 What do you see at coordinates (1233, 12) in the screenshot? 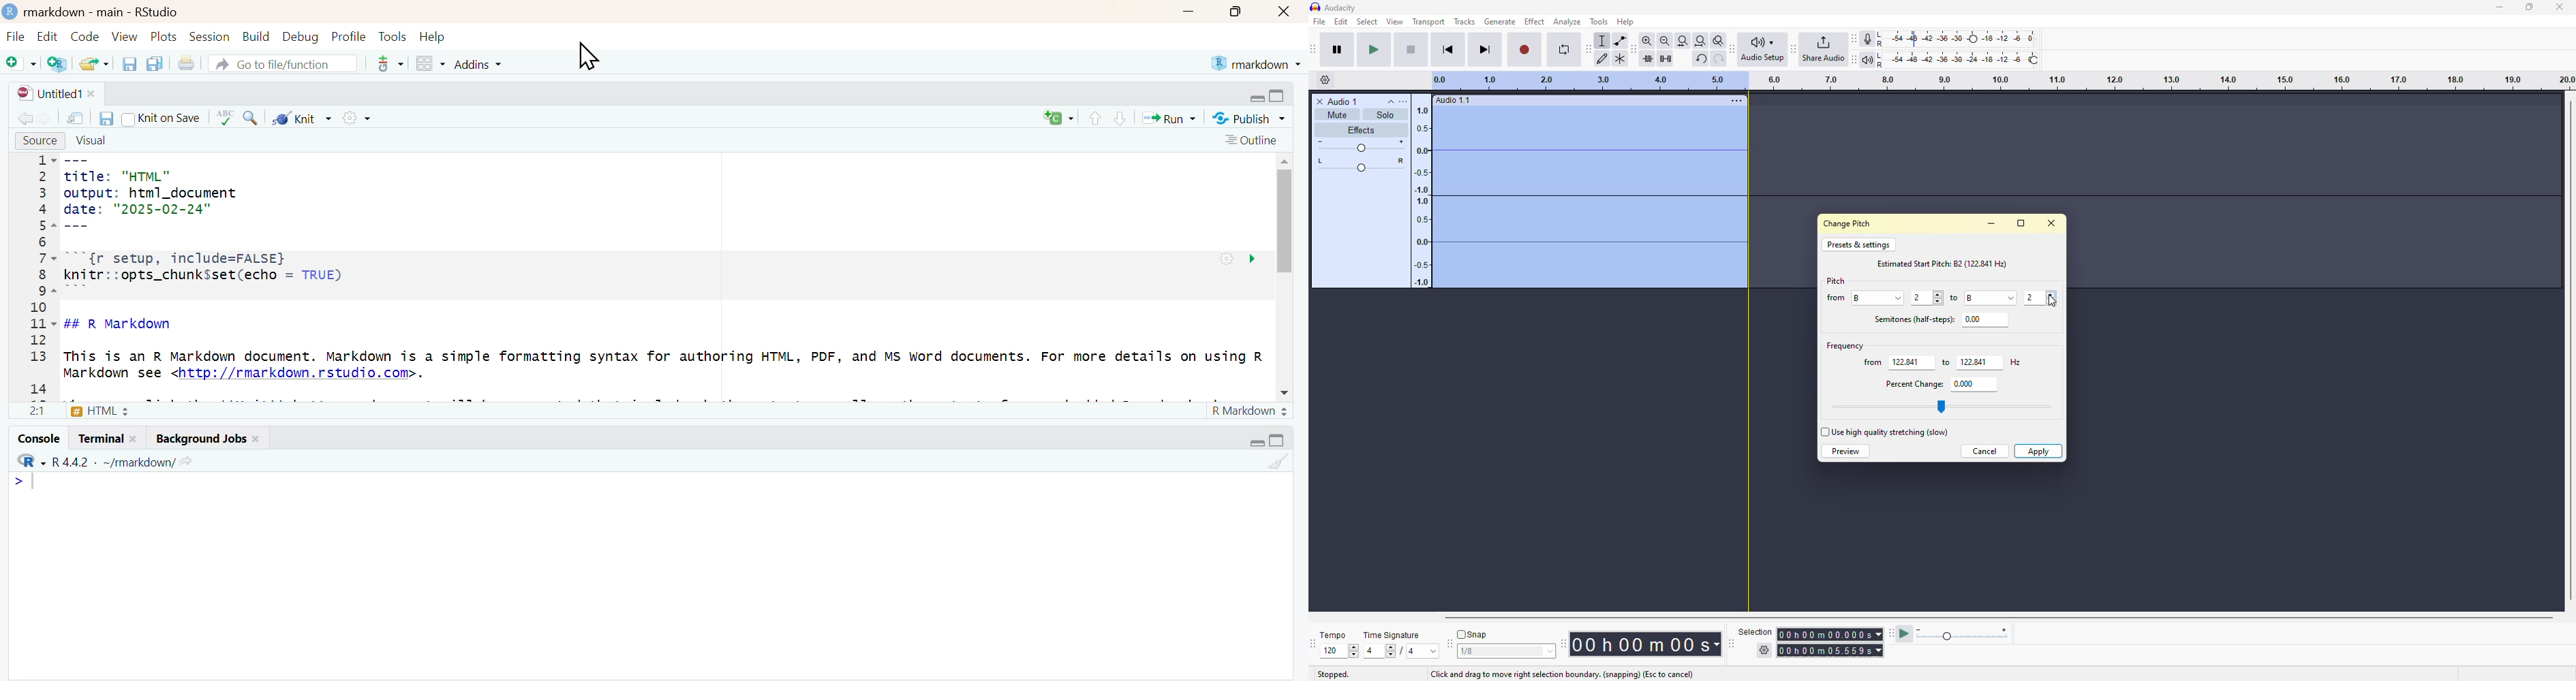
I see `maximize` at bounding box center [1233, 12].